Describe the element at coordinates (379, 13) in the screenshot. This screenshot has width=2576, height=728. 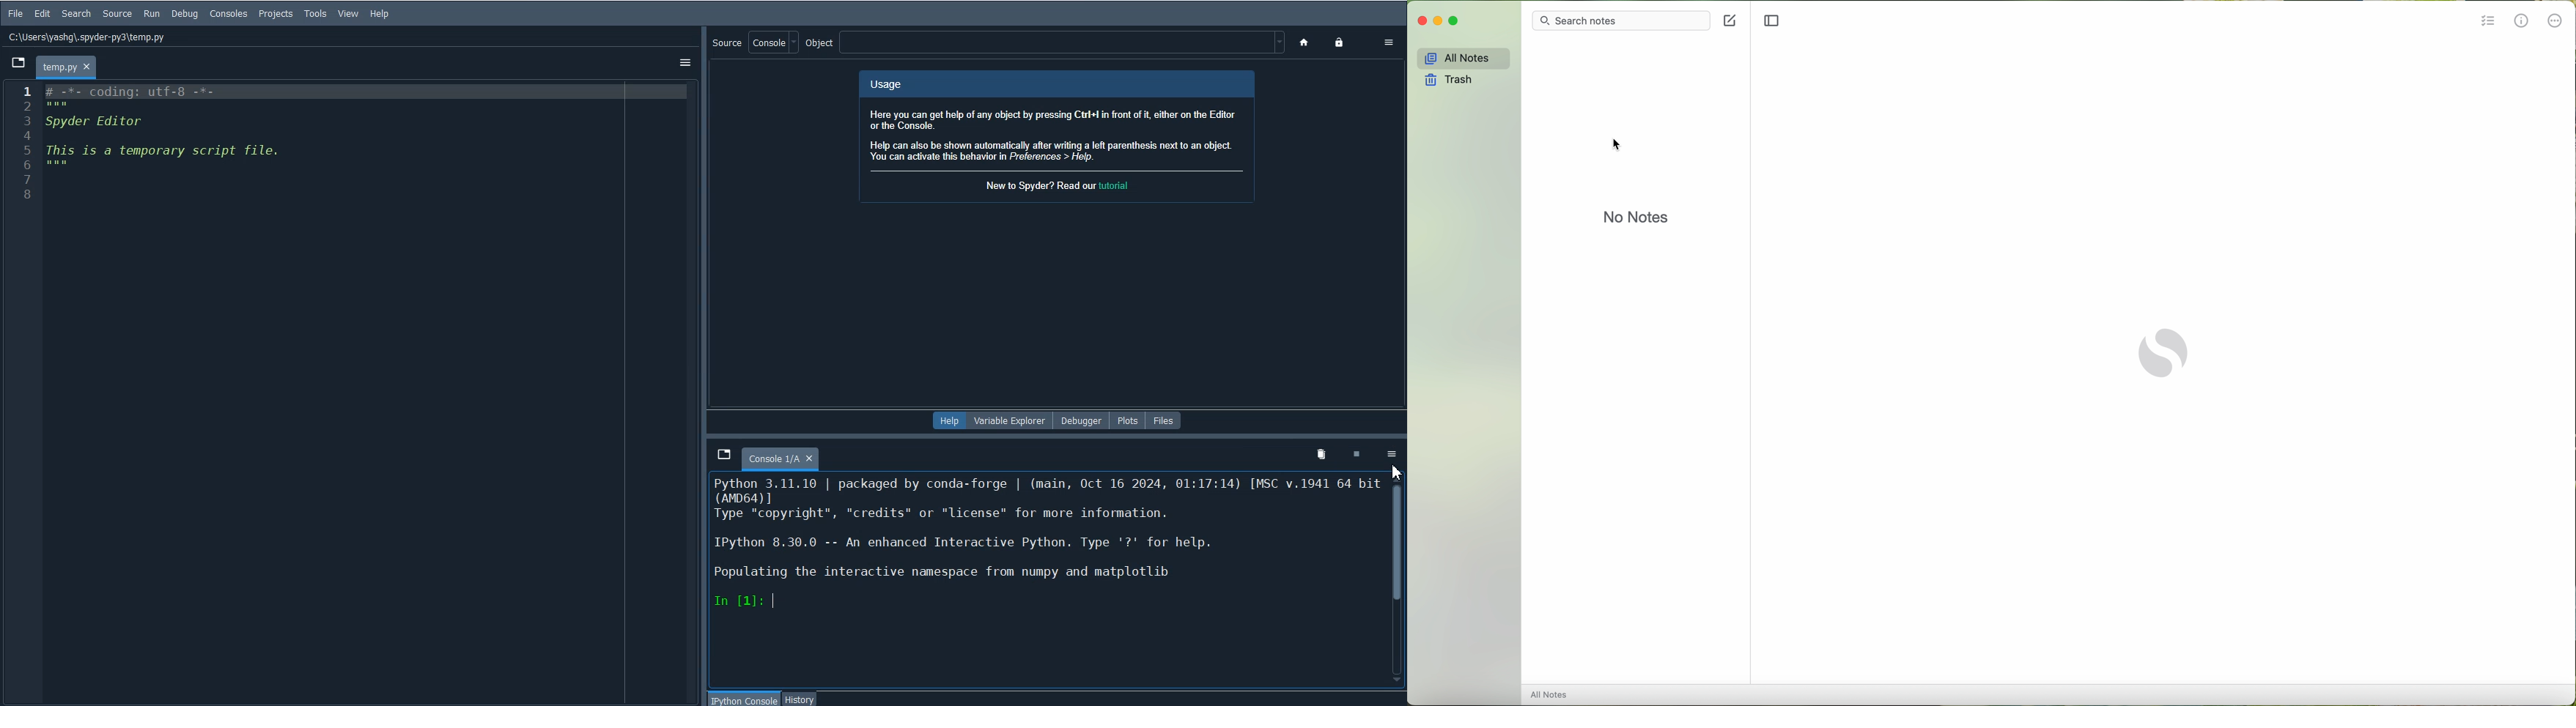
I see `Help` at that location.